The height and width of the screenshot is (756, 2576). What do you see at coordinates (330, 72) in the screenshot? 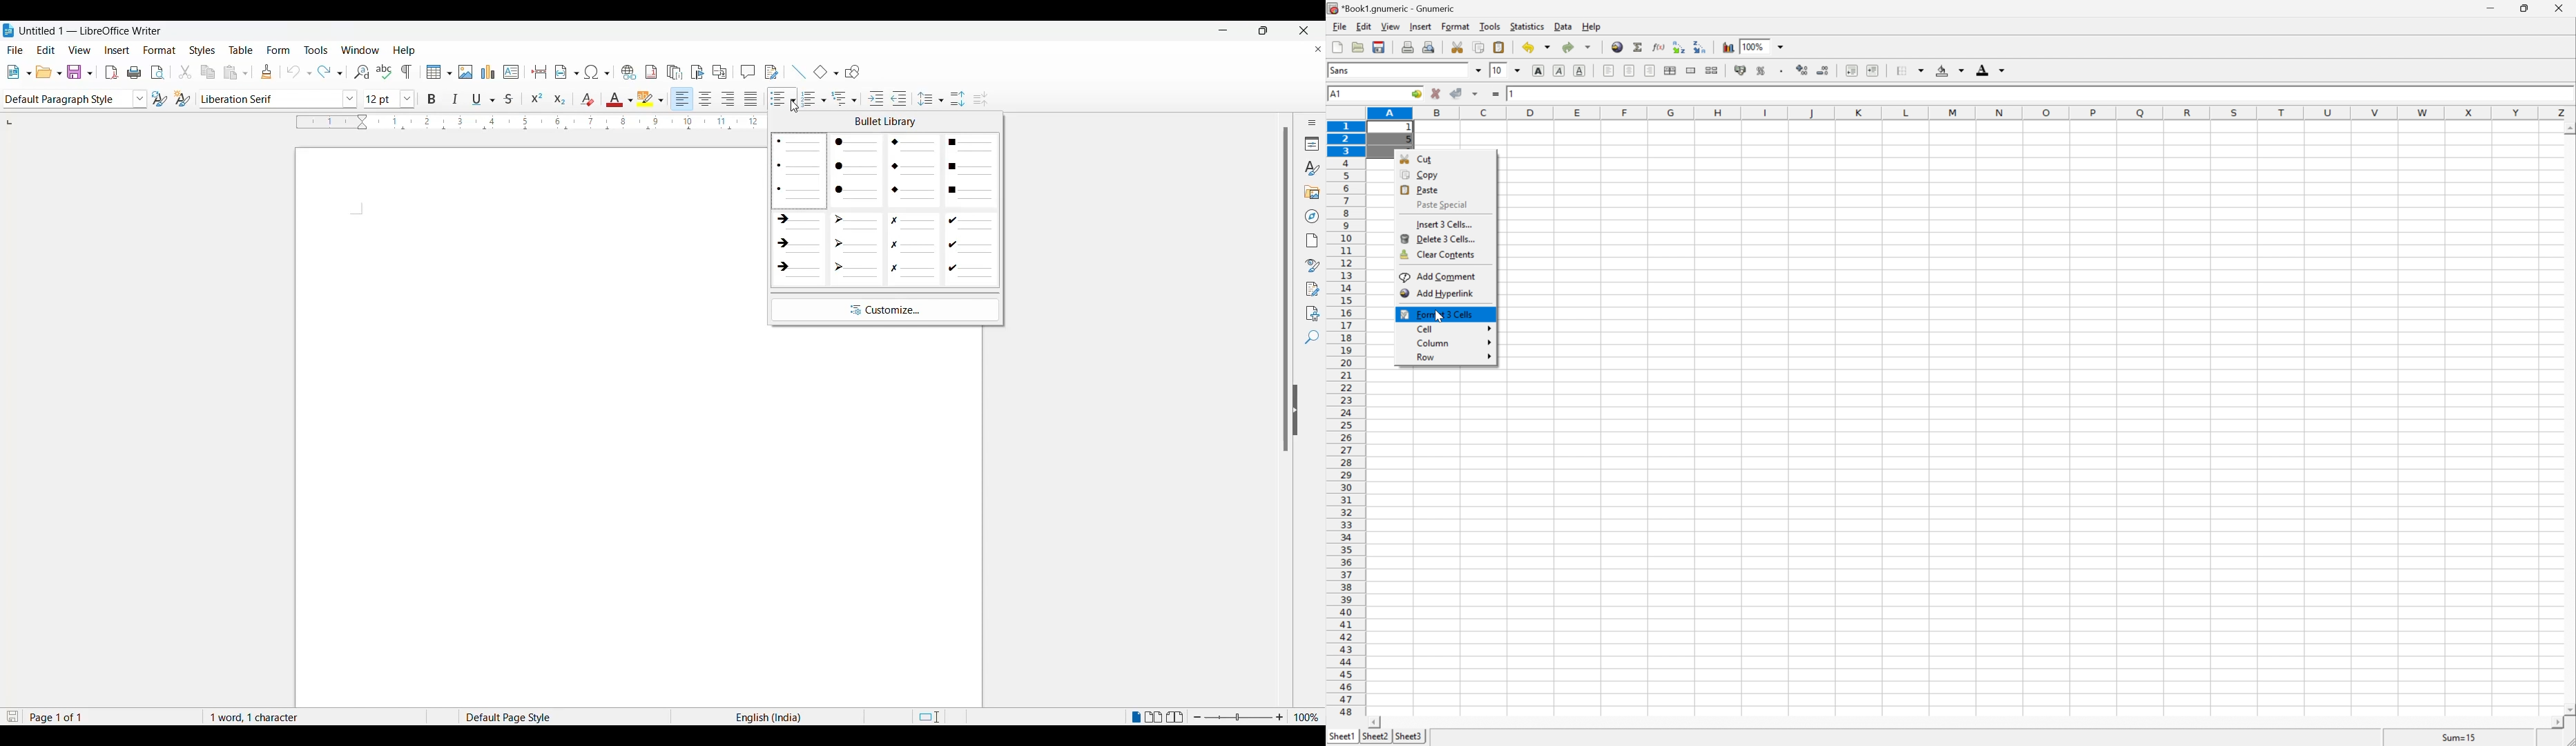
I see `redo` at bounding box center [330, 72].